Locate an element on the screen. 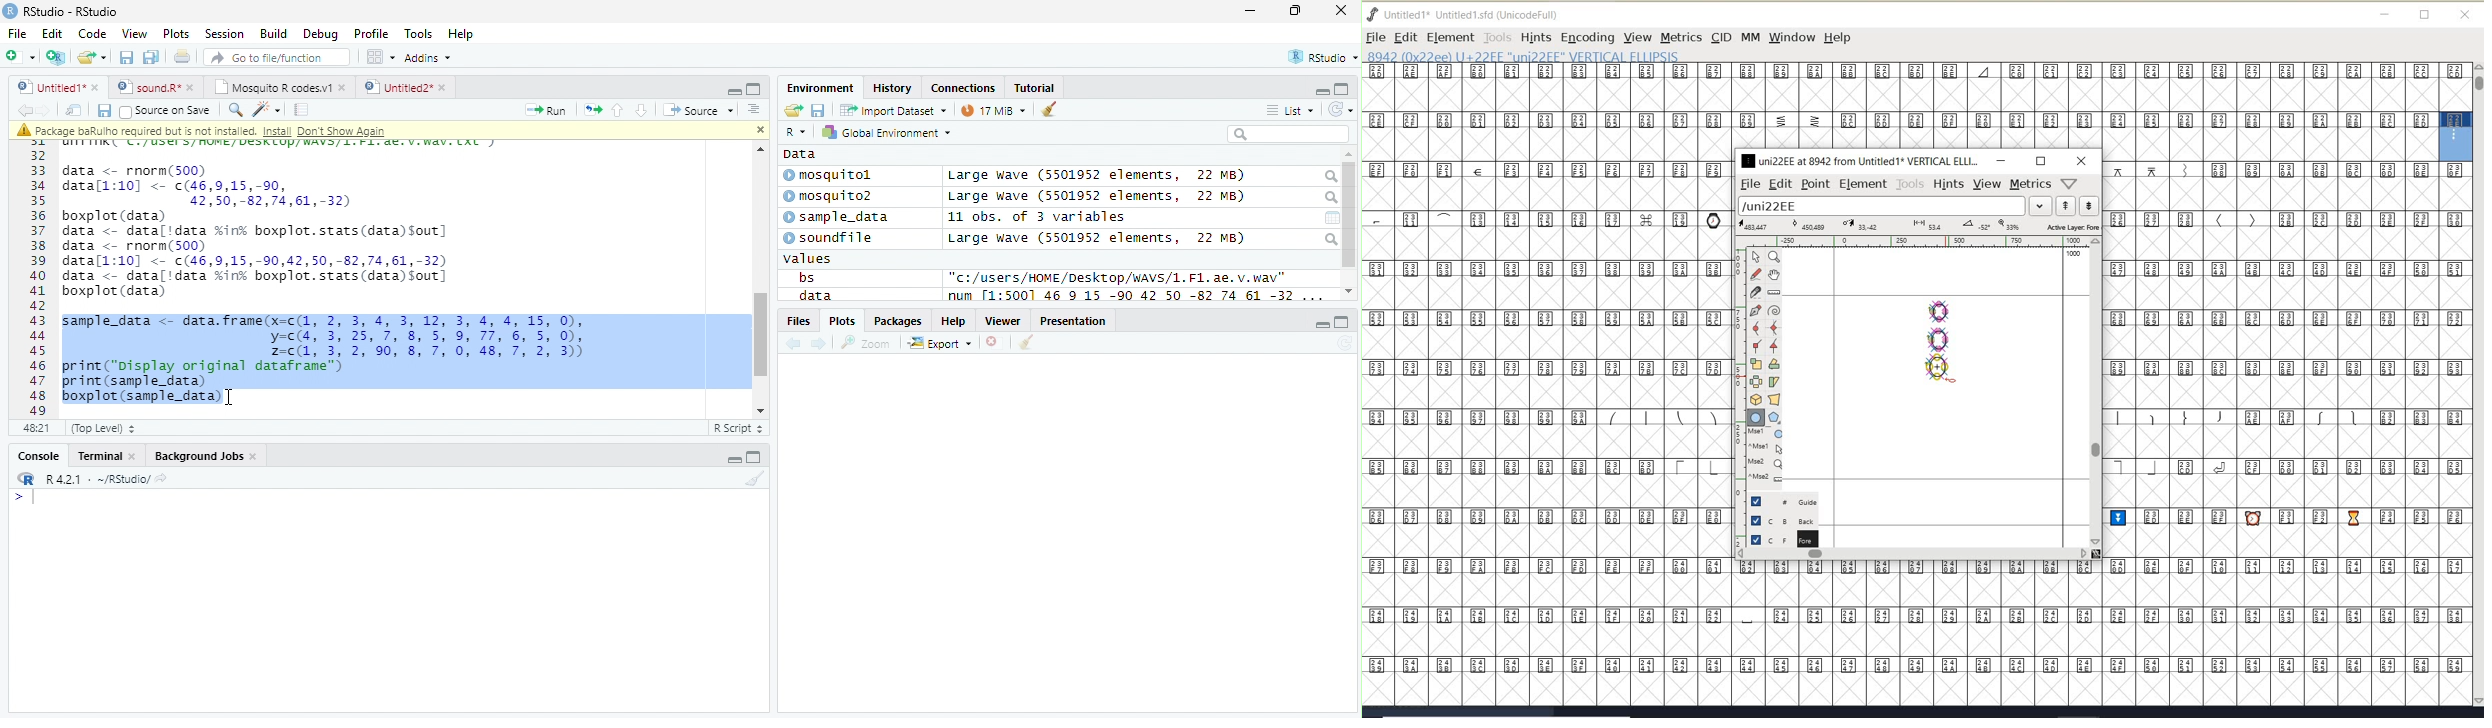 The height and width of the screenshot is (728, 2492). Save is located at coordinates (818, 110).